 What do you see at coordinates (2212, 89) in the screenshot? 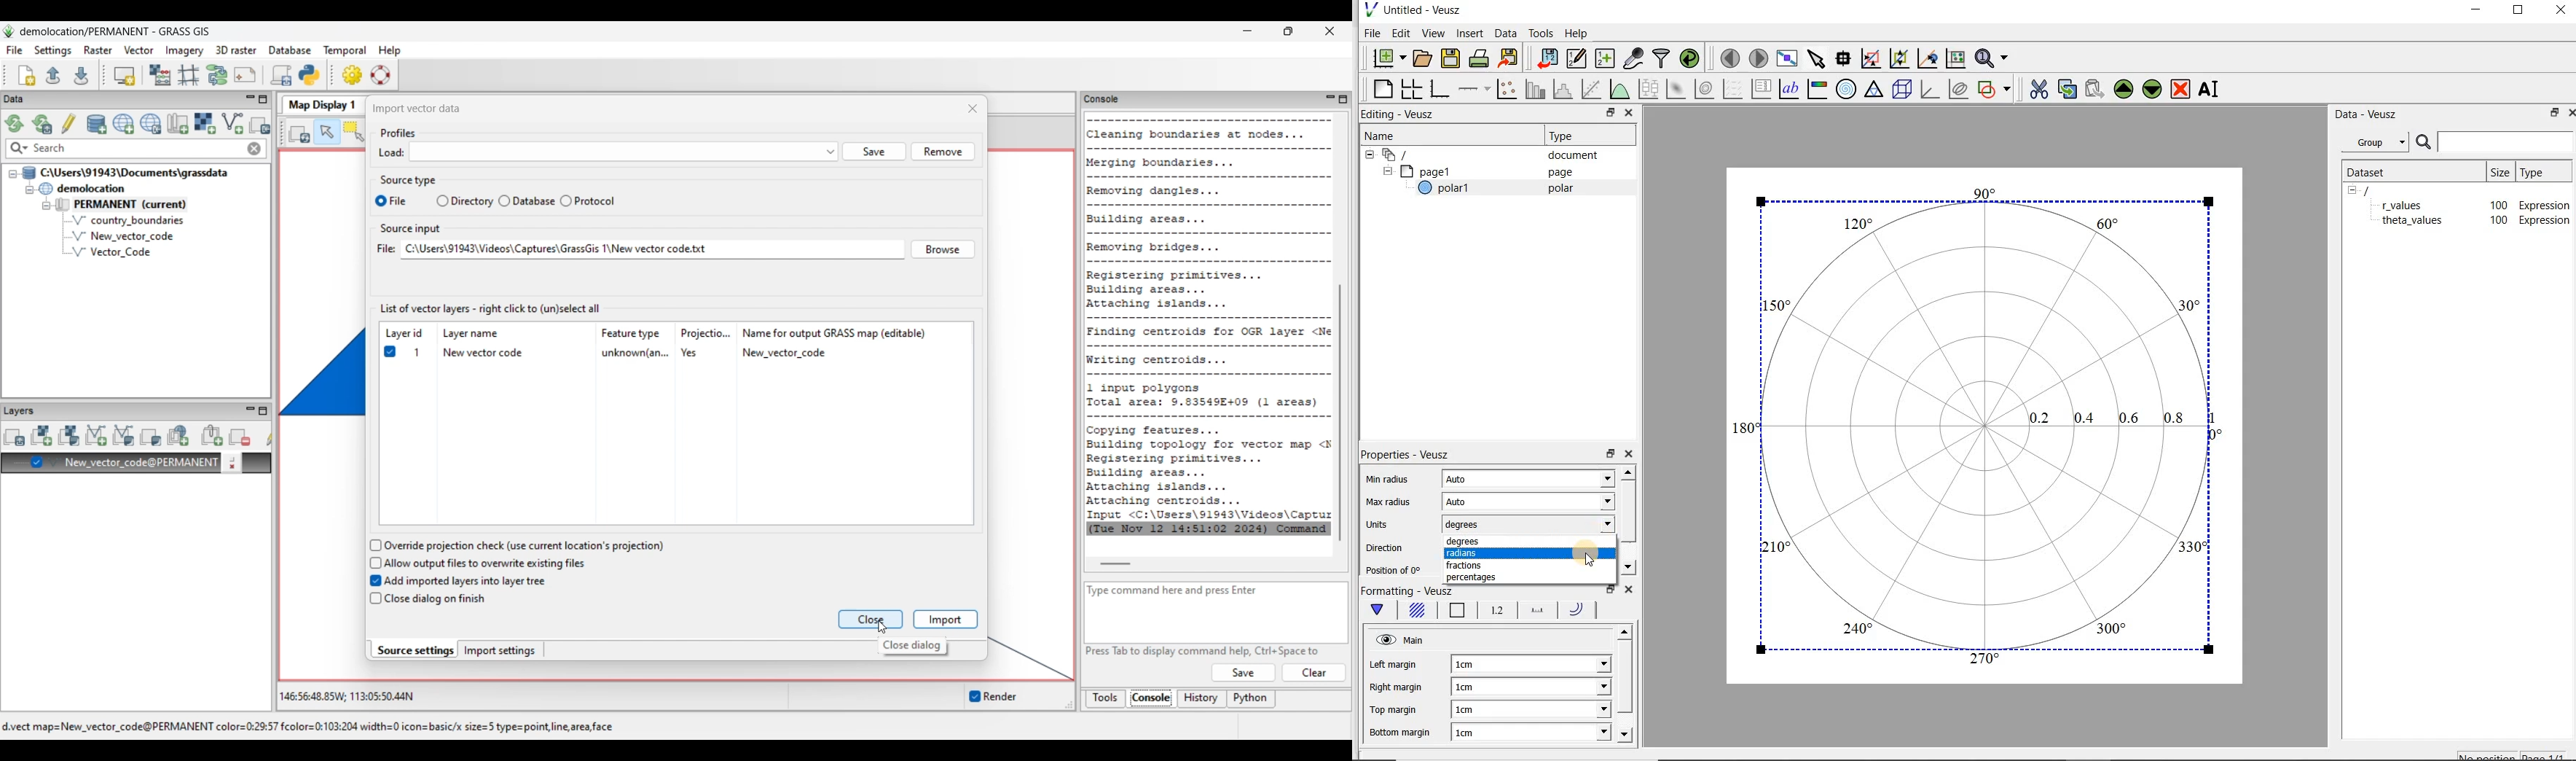
I see `rename the selected widget` at bounding box center [2212, 89].